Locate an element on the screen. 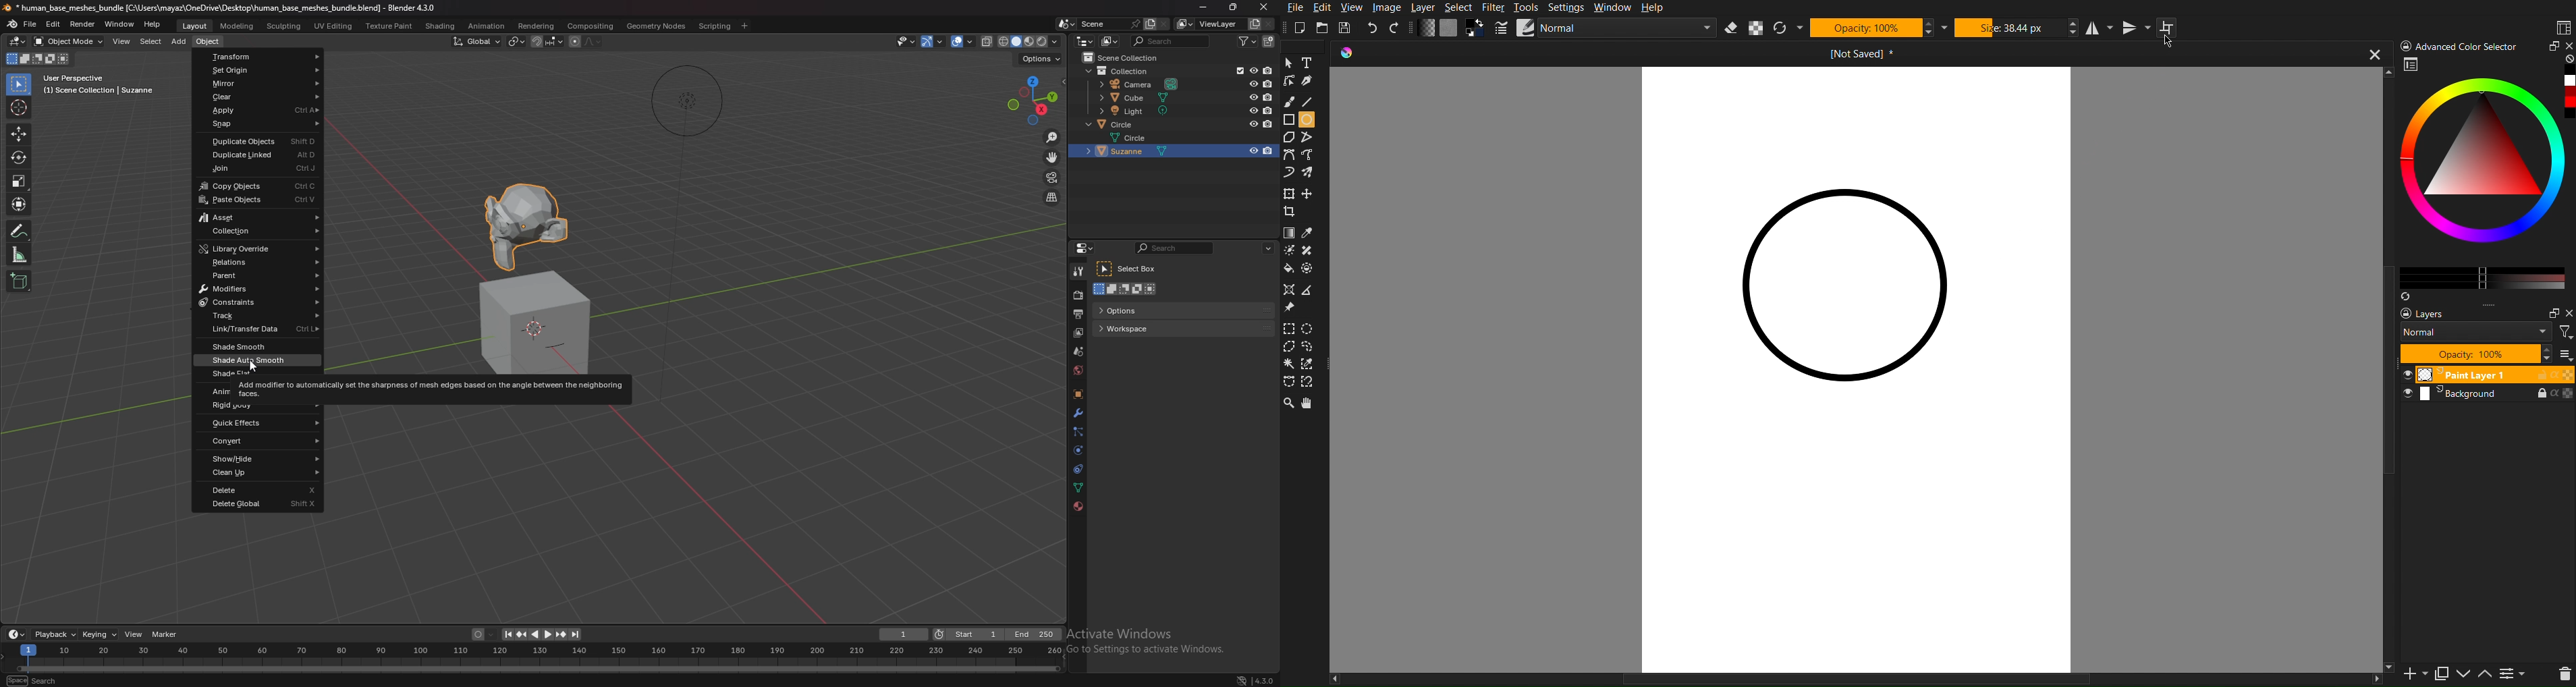 This screenshot has width=2576, height=700. Polygon is located at coordinates (1288, 138).